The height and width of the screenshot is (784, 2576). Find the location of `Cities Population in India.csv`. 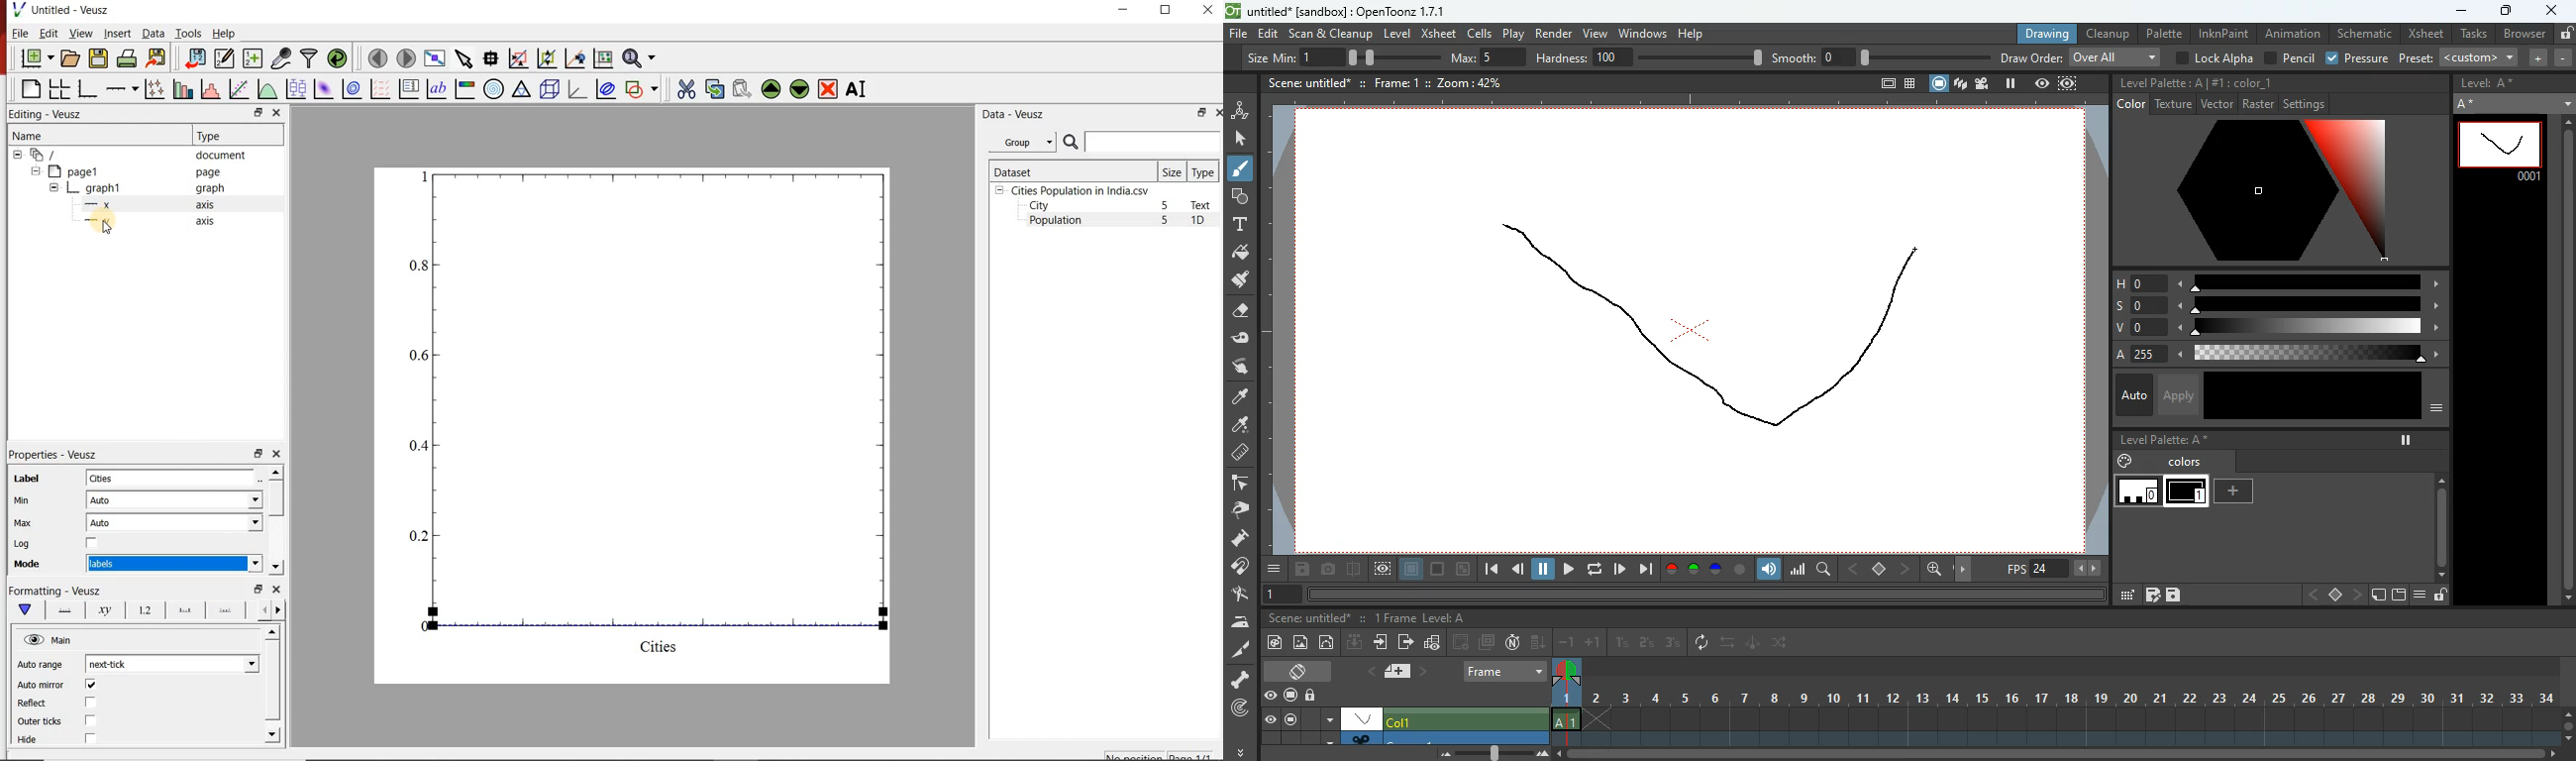

Cities Population in India.csv is located at coordinates (1079, 190).